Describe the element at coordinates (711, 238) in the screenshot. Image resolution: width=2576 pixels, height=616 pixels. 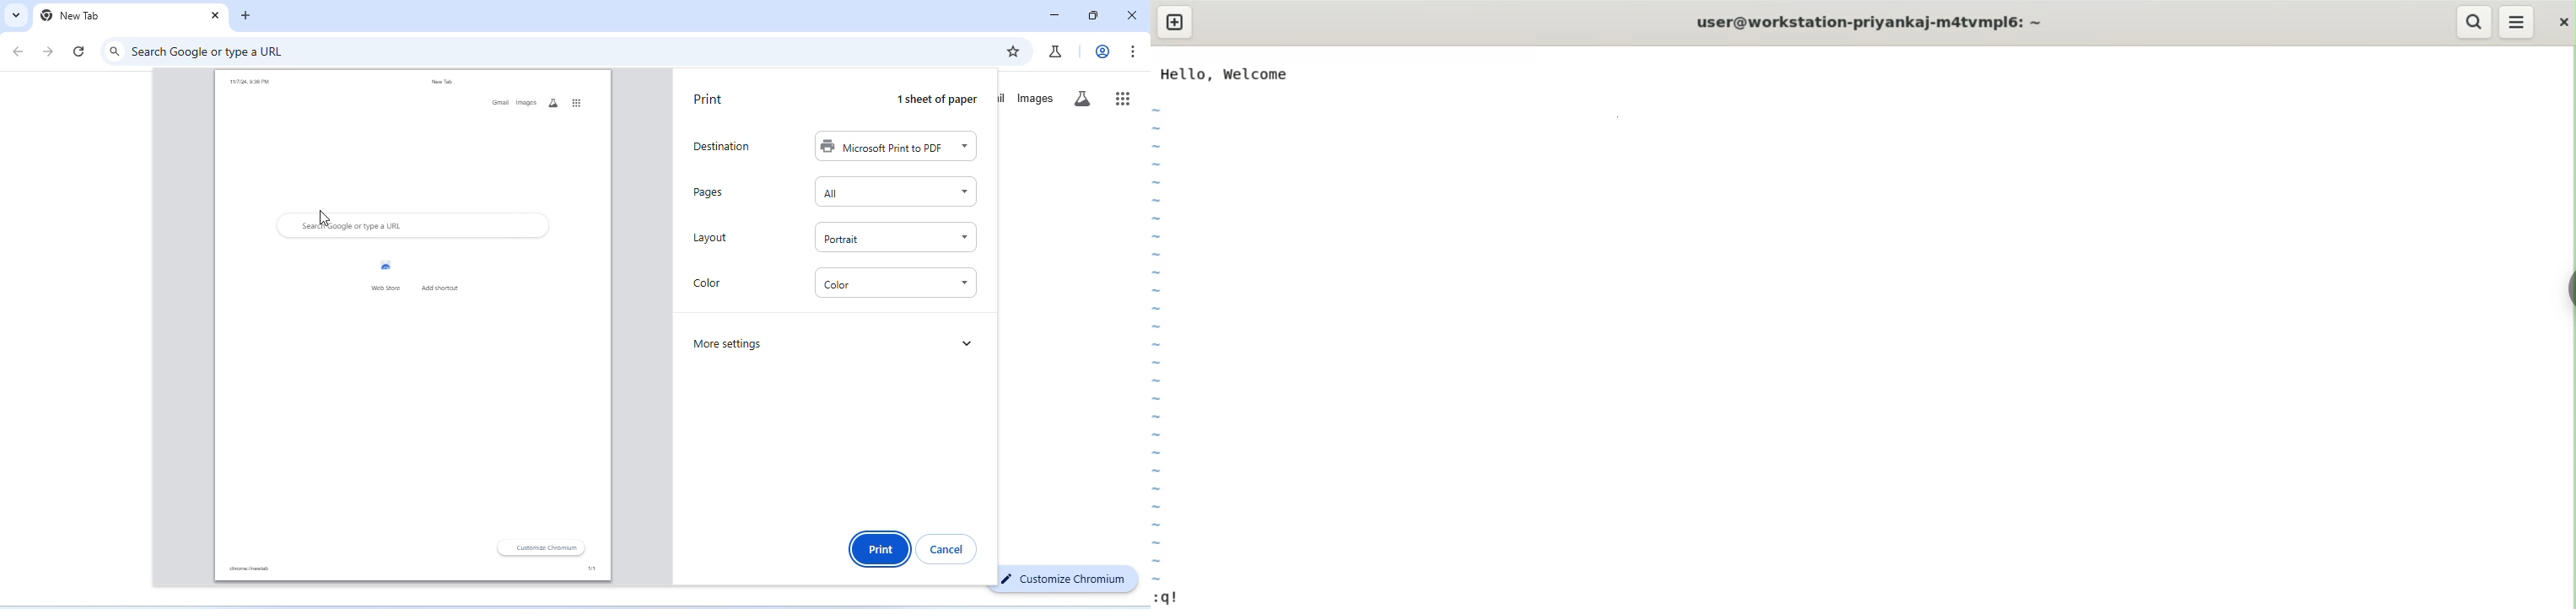
I see `layout` at that location.